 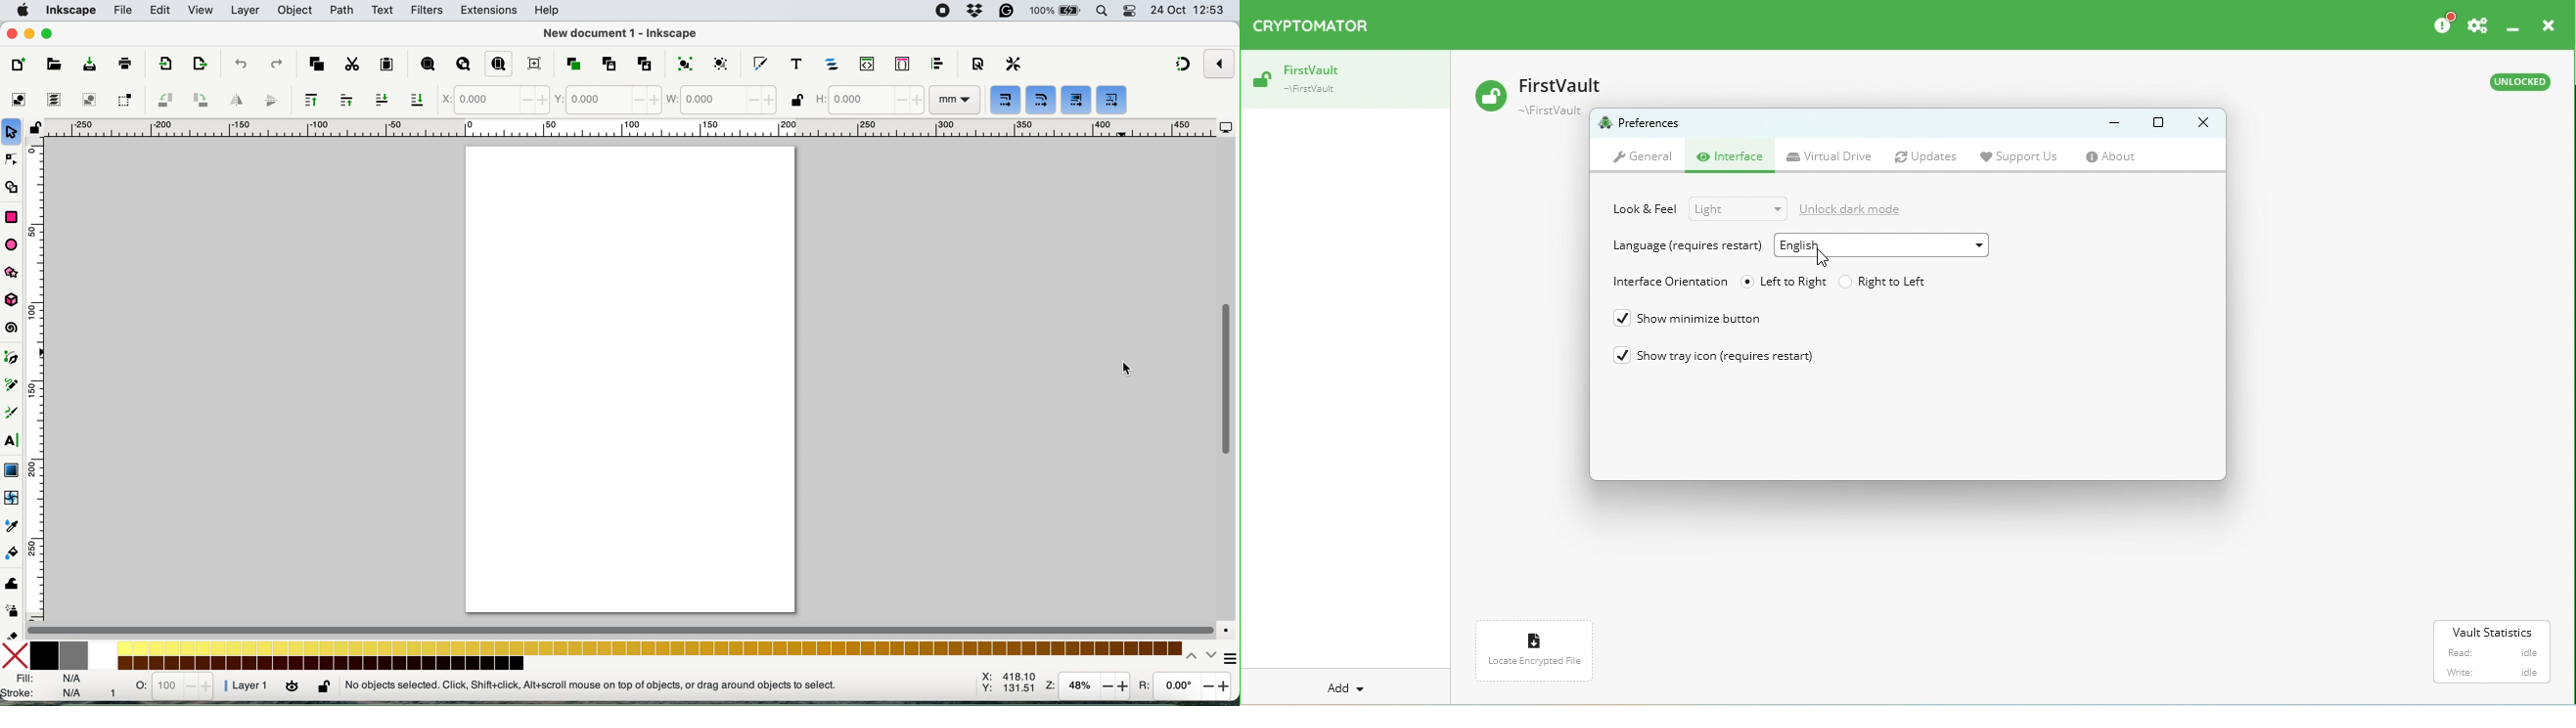 I want to click on x coordinate, so click(x=493, y=100).